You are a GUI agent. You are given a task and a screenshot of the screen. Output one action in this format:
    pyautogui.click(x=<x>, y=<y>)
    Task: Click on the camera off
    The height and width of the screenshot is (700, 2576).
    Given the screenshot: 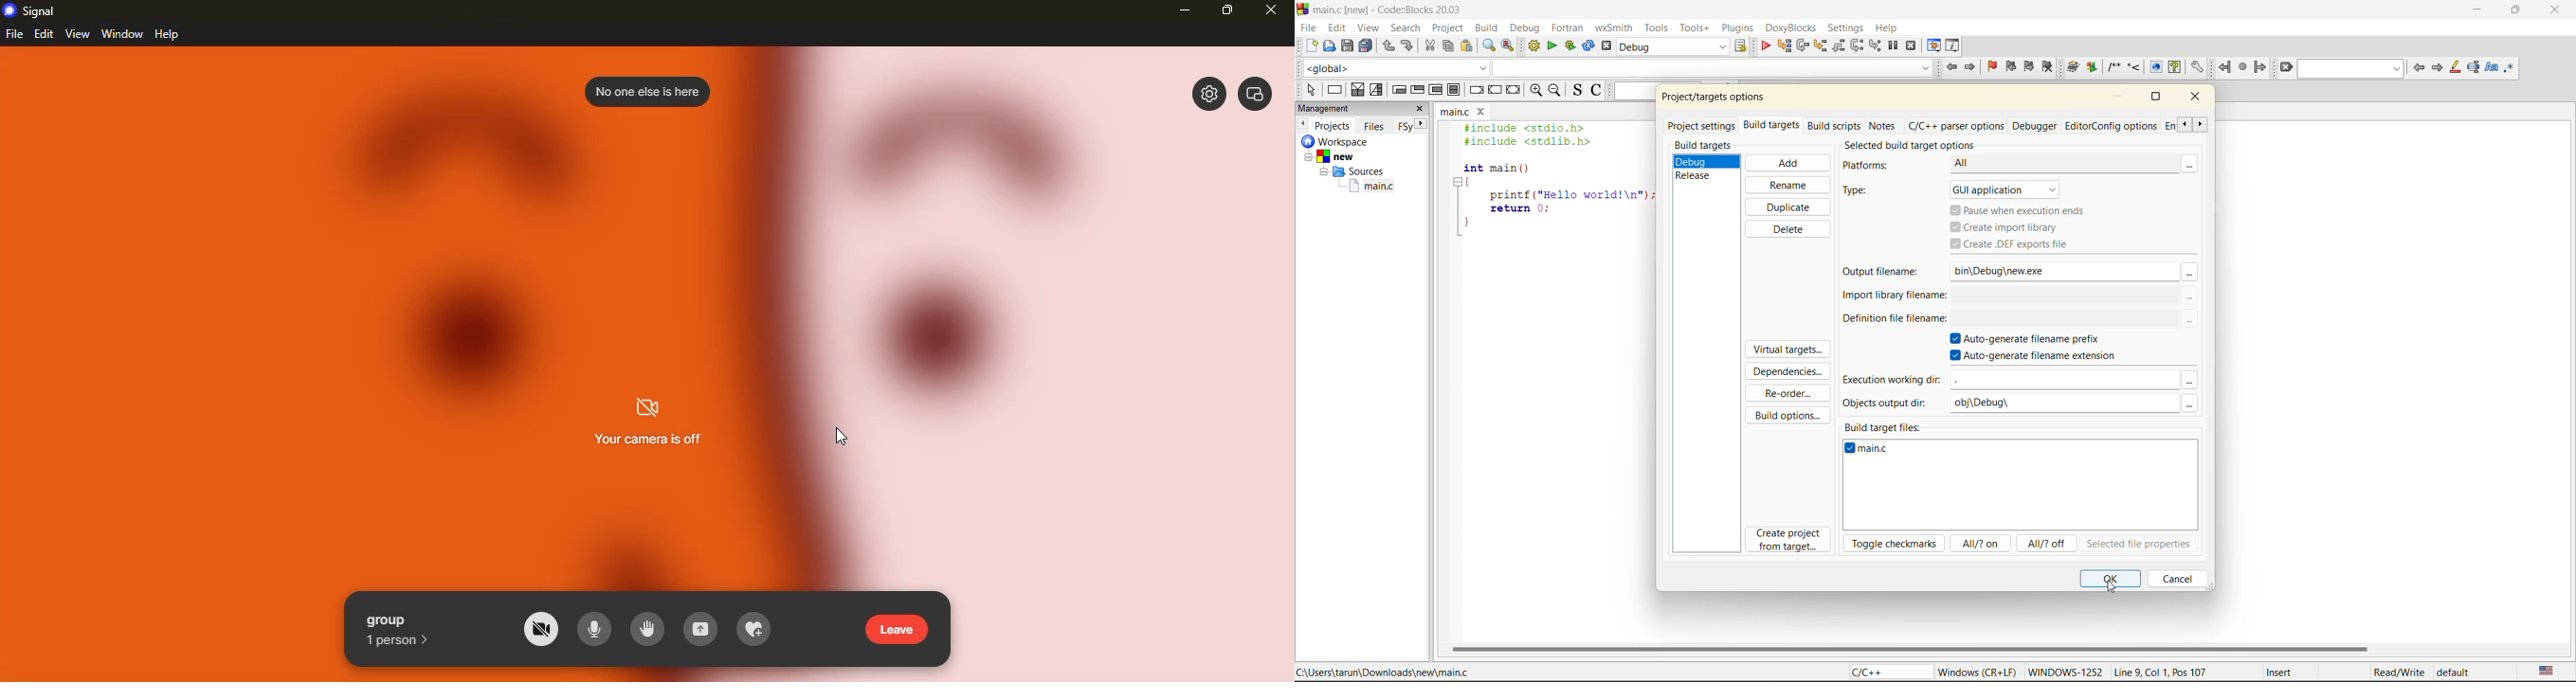 What is the action you would take?
    pyautogui.click(x=534, y=628)
    